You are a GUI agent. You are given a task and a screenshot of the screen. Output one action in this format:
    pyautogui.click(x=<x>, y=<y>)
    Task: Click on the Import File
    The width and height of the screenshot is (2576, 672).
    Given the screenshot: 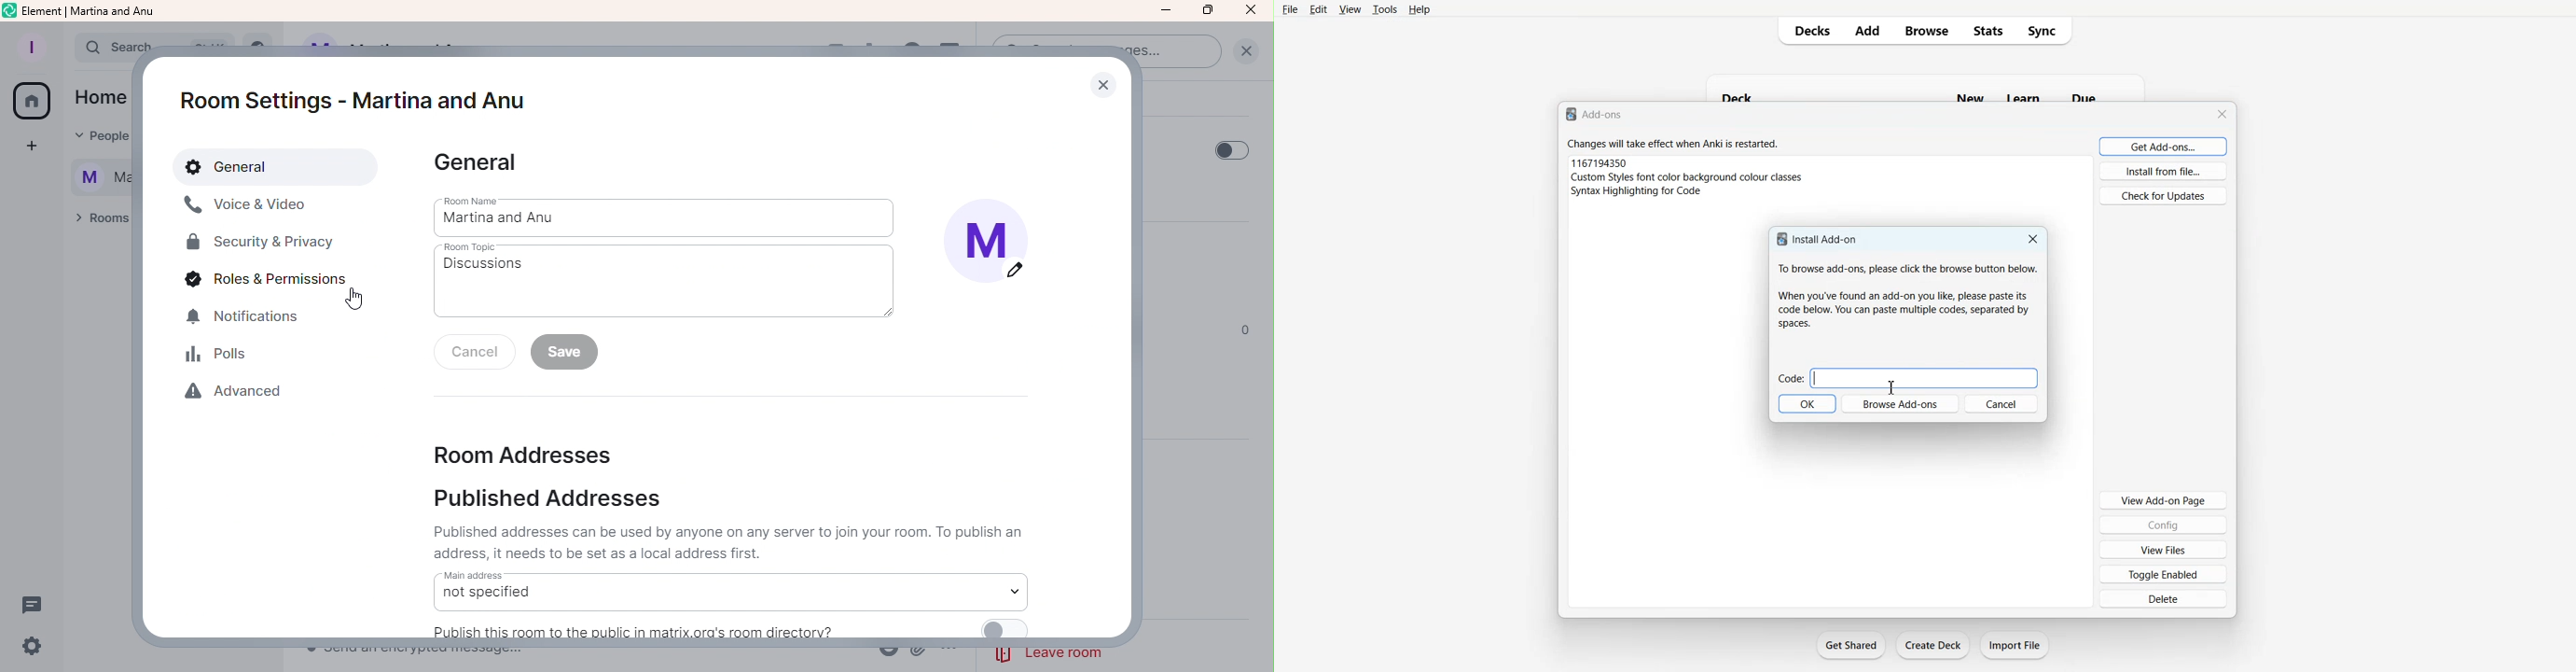 What is the action you would take?
    pyautogui.click(x=2015, y=645)
    